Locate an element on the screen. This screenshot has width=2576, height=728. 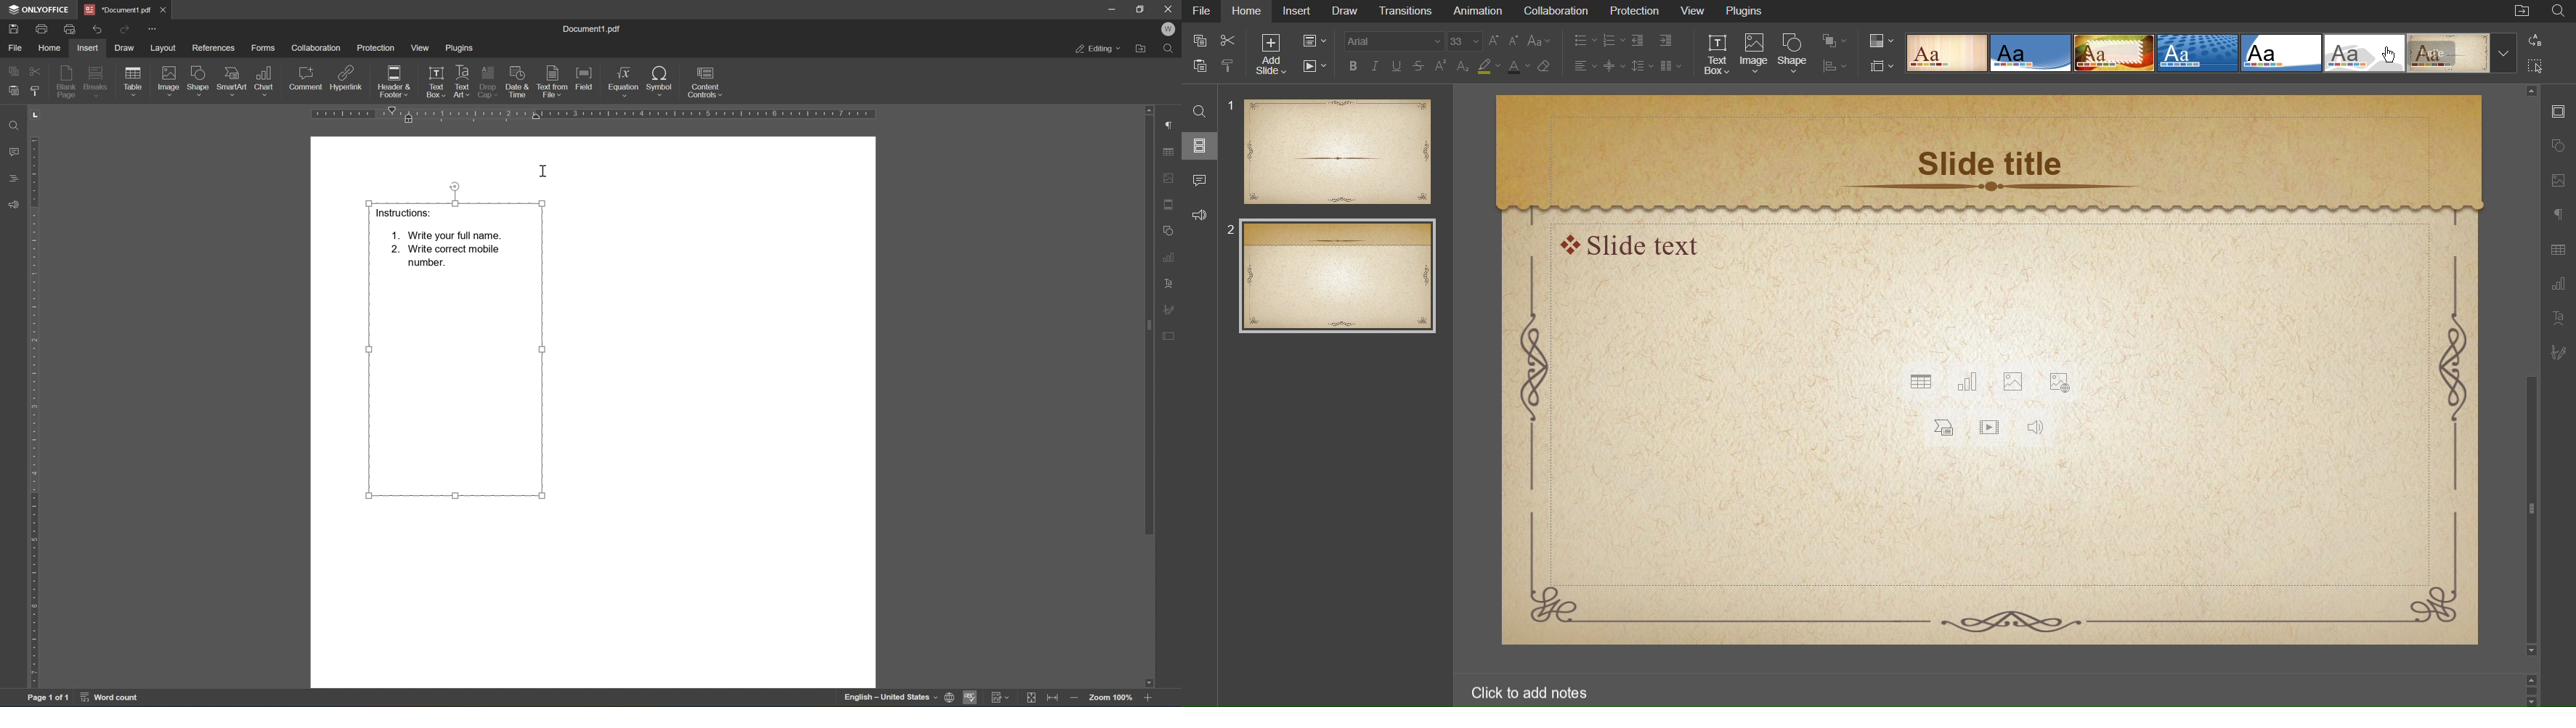
Open file location is located at coordinates (1142, 48).